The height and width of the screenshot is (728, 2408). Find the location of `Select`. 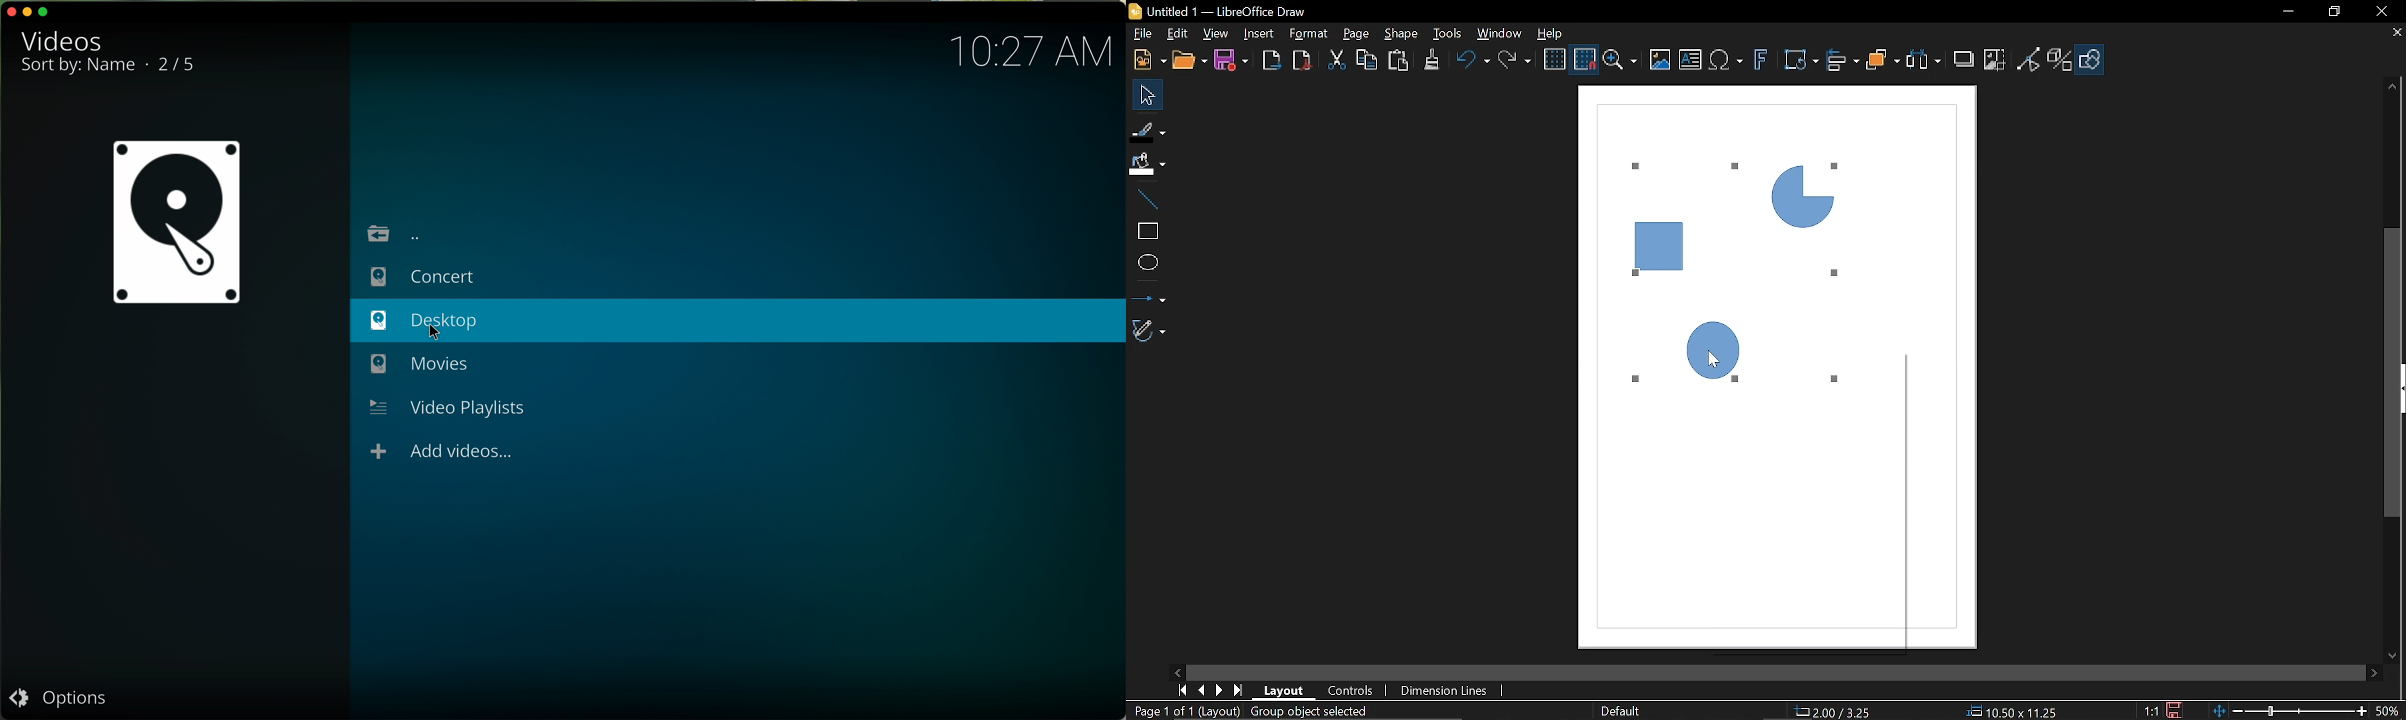

Select is located at coordinates (1147, 95).